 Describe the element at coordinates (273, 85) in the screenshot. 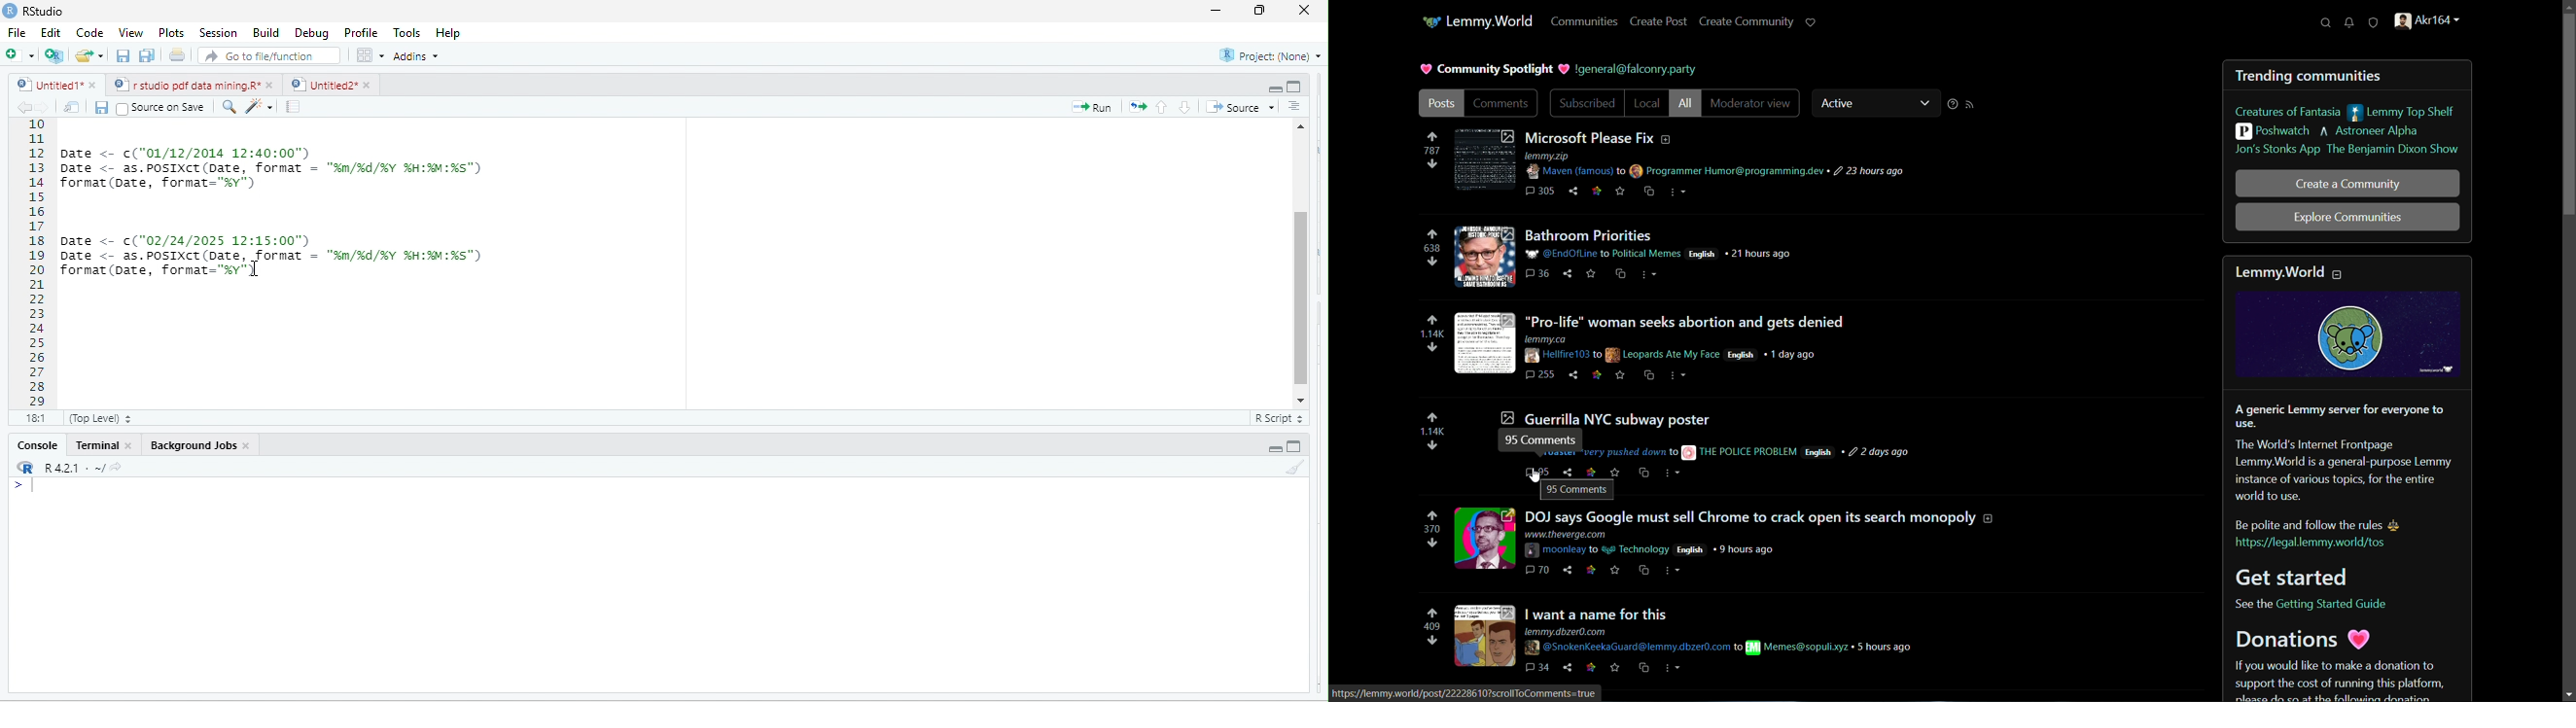

I see `close` at that location.